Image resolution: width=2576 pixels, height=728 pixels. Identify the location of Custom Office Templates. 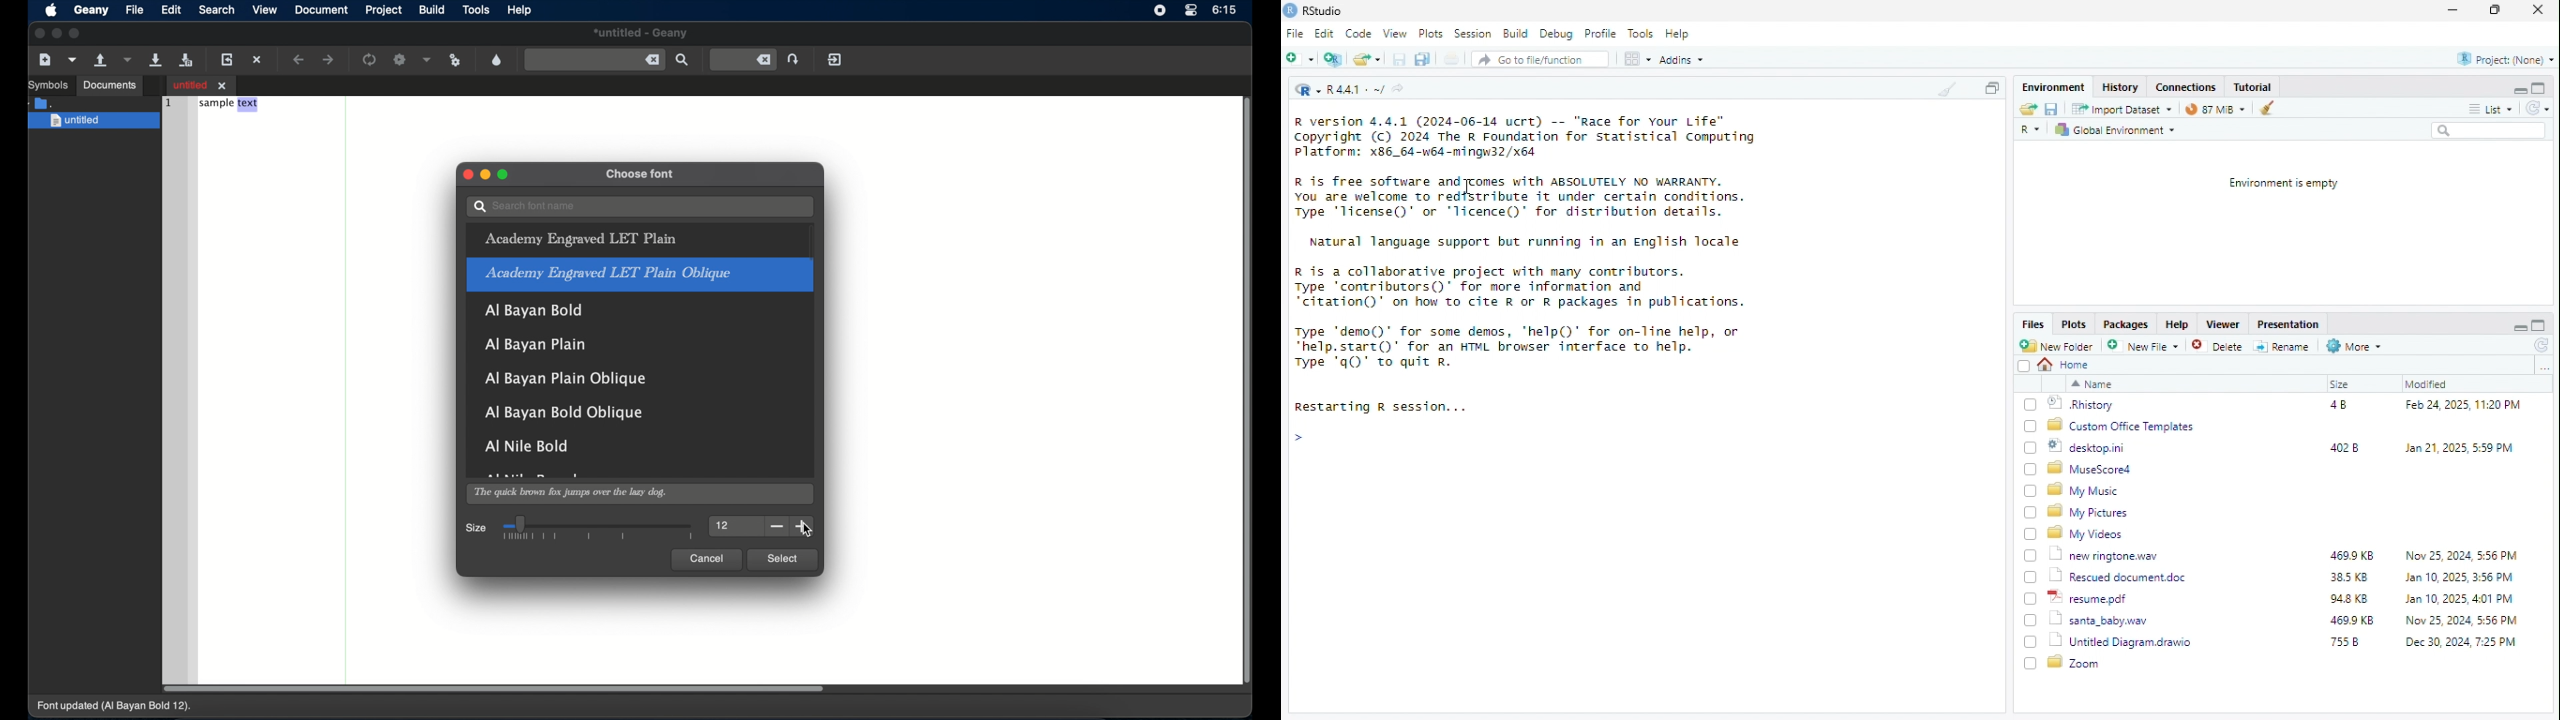
(2123, 426).